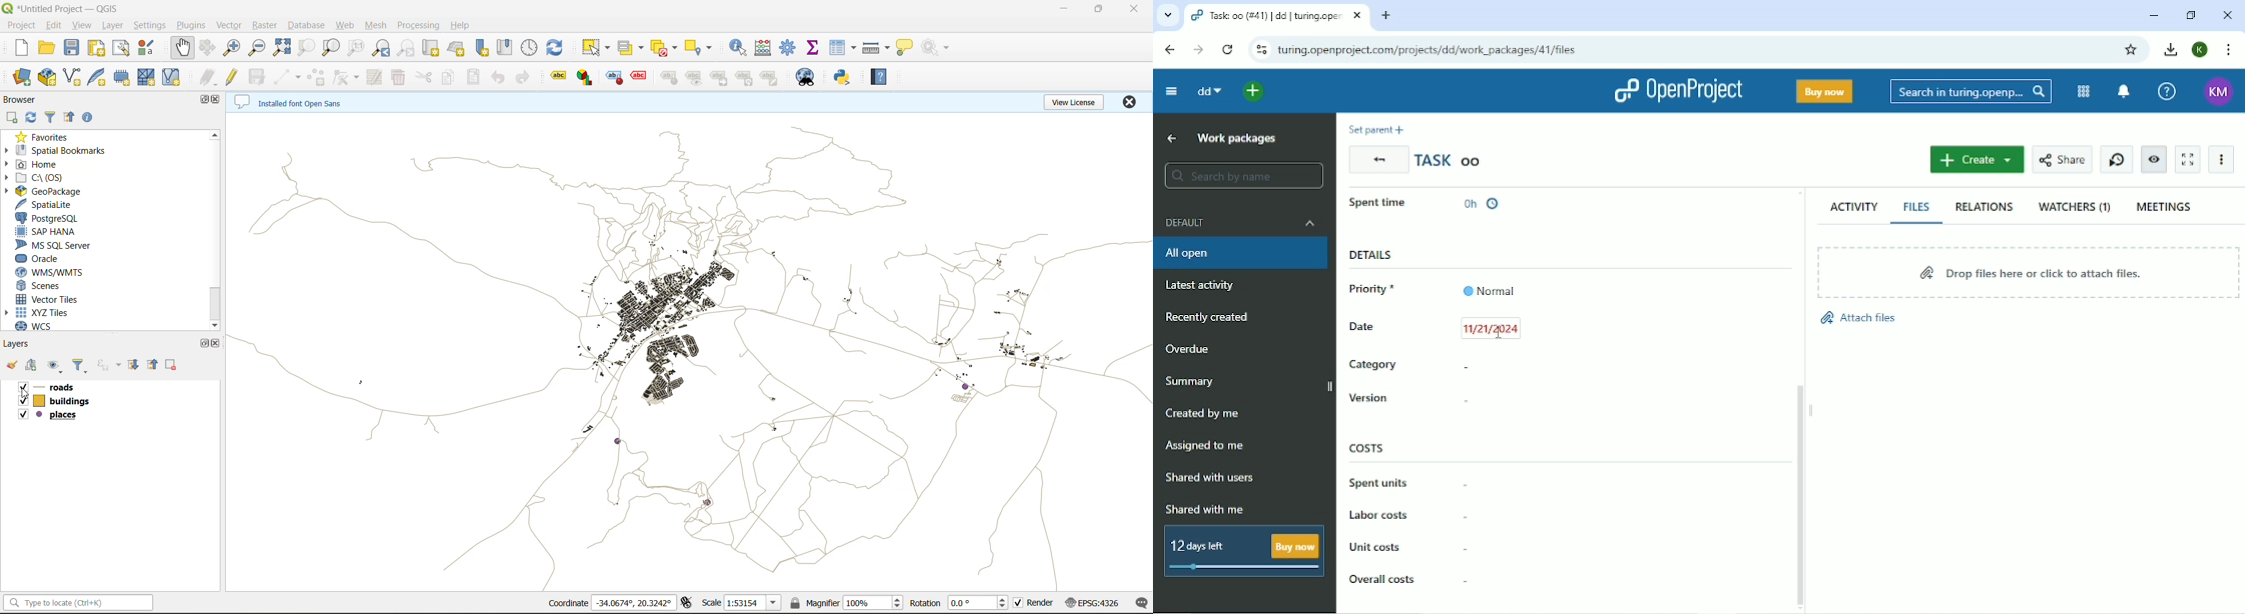 Image resolution: width=2268 pixels, height=616 pixels. What do you see at coordinates (1198, 50) in the screenshot?
I see `Forward` at bounding box center [1198, 50].